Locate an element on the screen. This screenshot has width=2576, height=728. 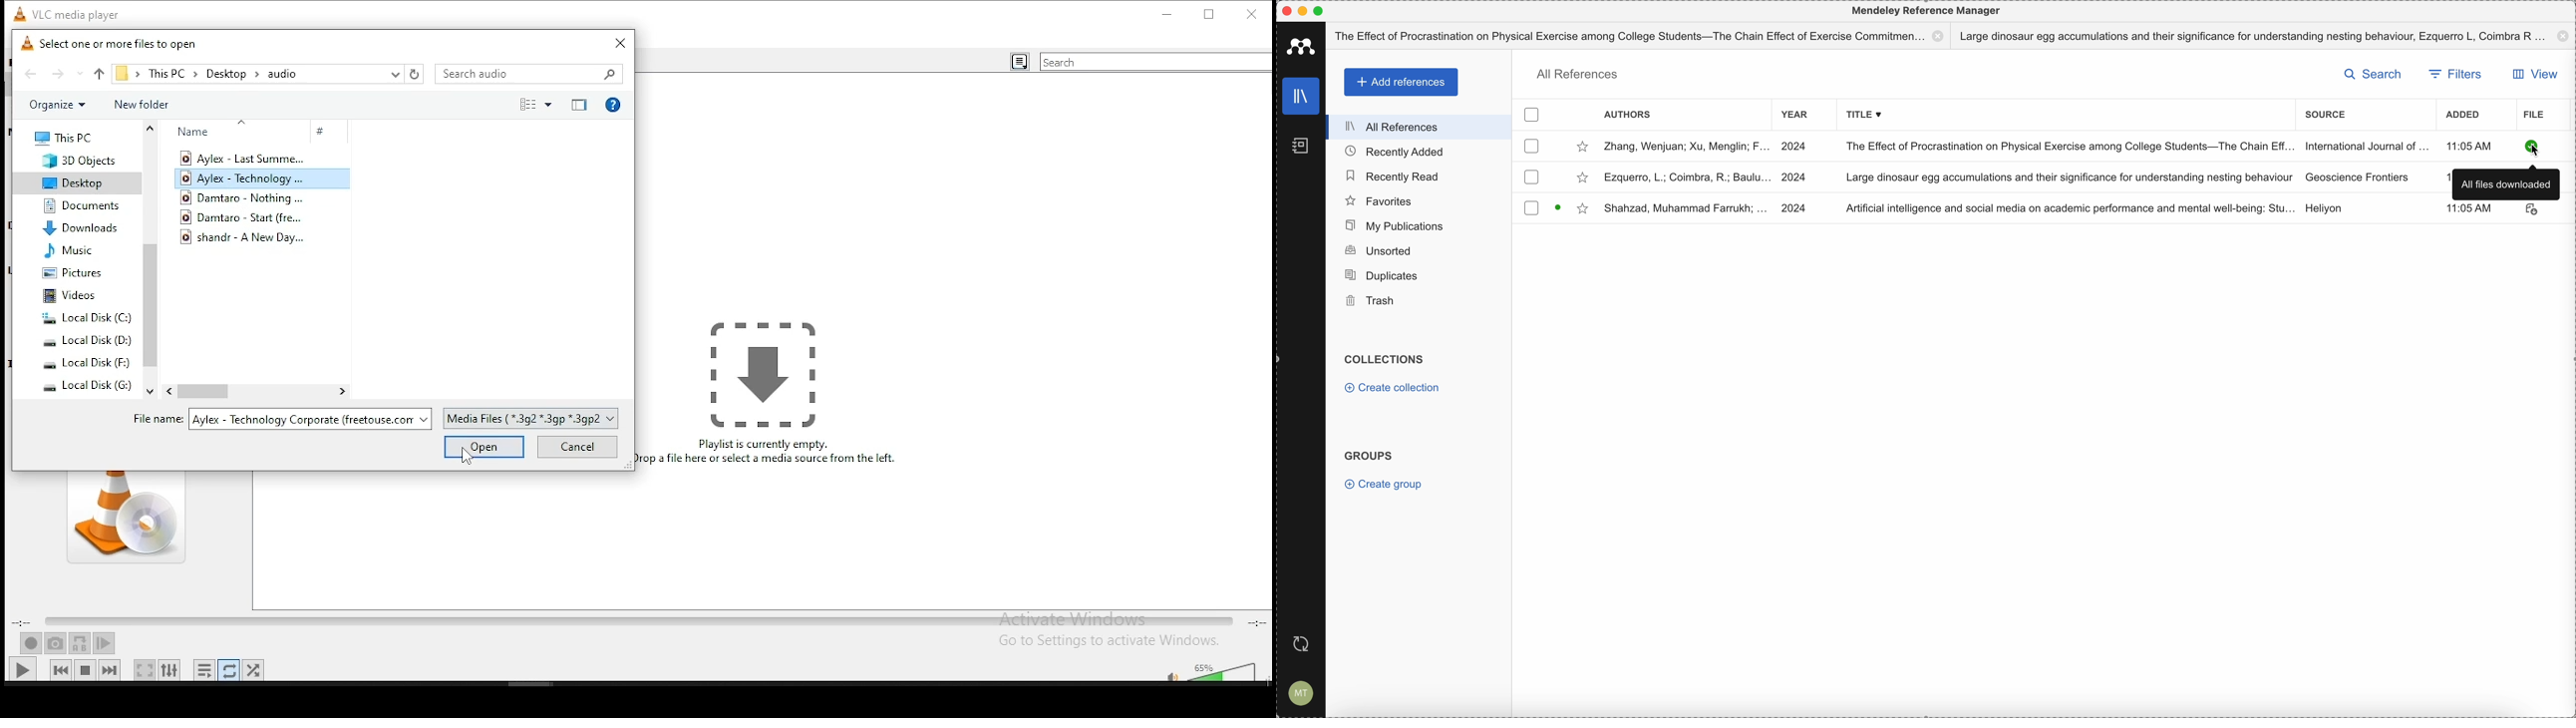
album art is located at coordinates (125, 517).